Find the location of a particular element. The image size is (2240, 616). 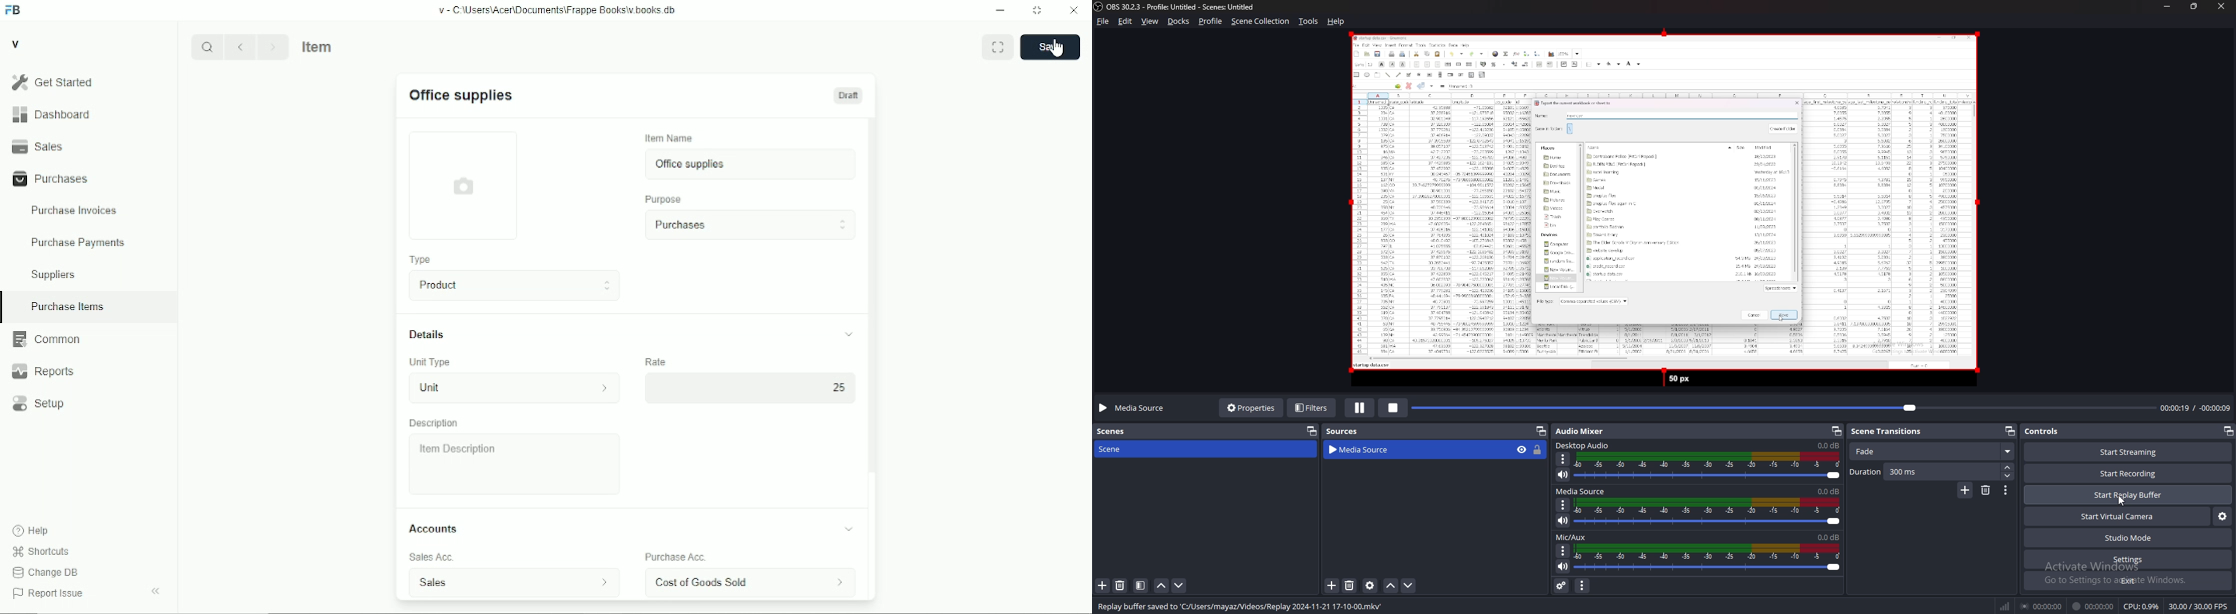

lock is located at coordinates (1538, 451).